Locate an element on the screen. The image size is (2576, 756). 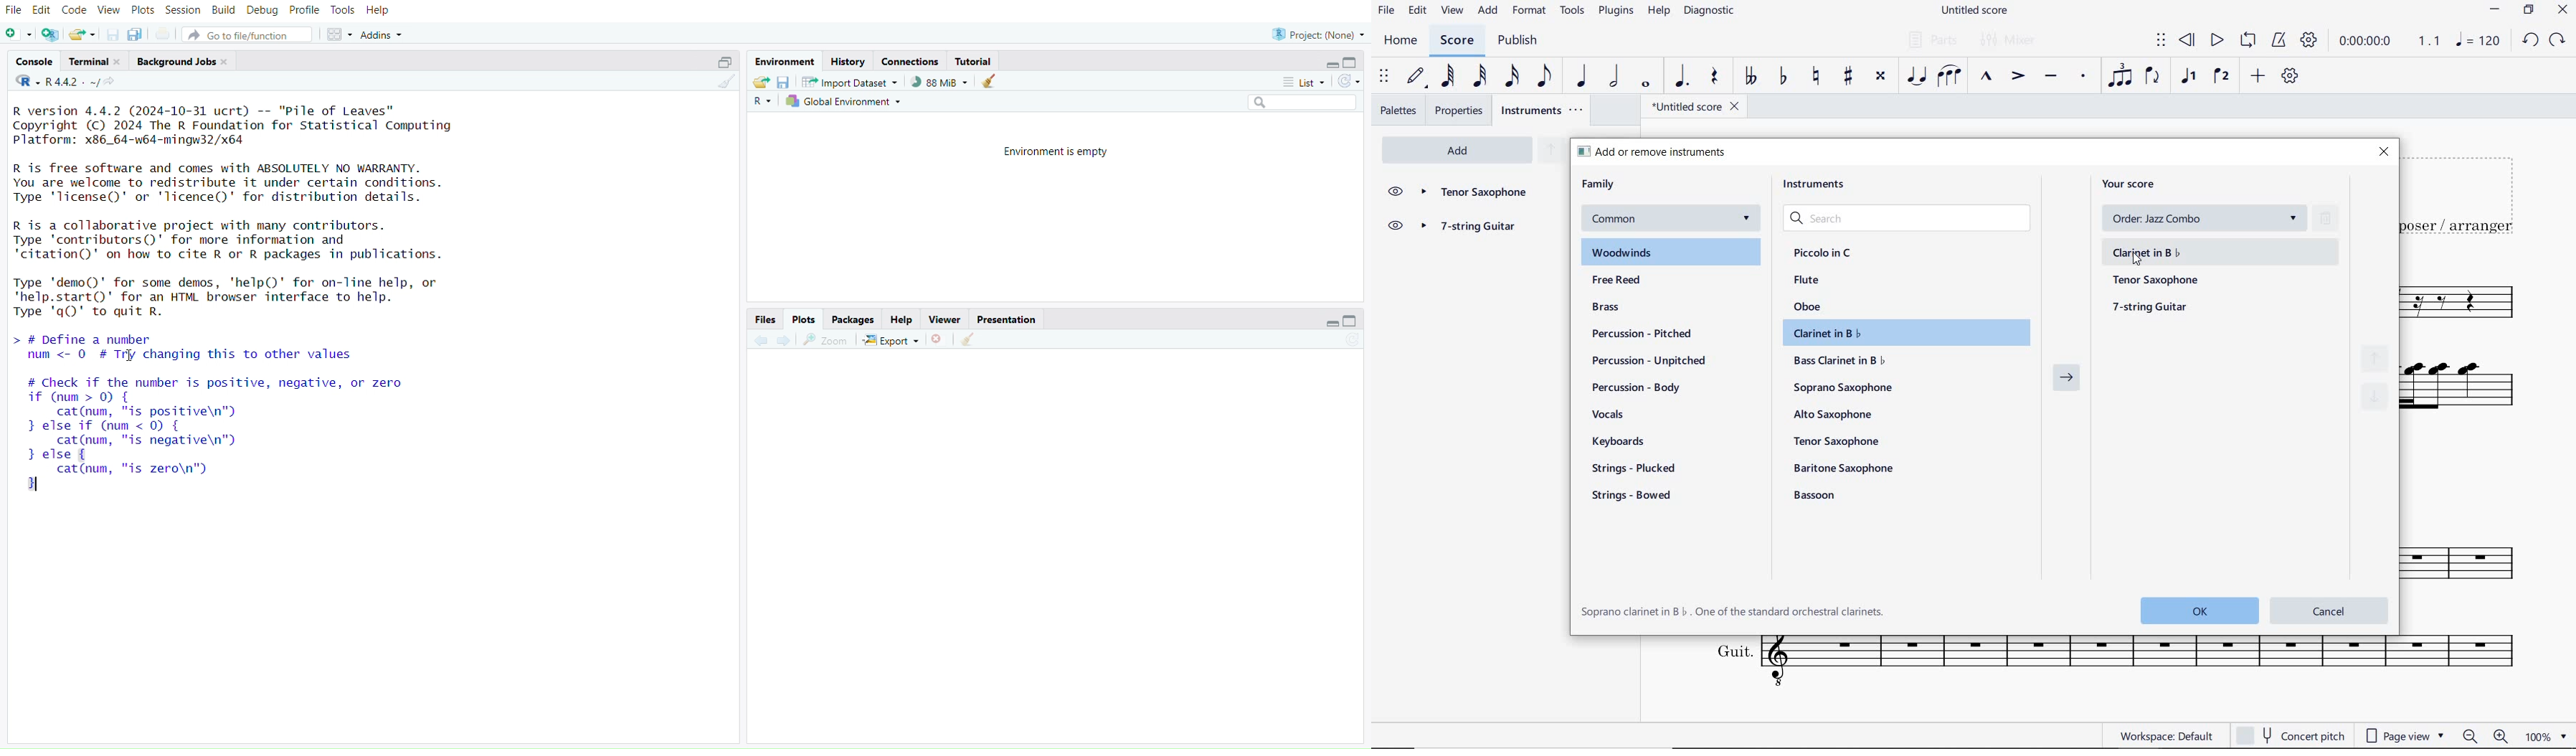
percussion - body is located at coordinates (1636, 387).